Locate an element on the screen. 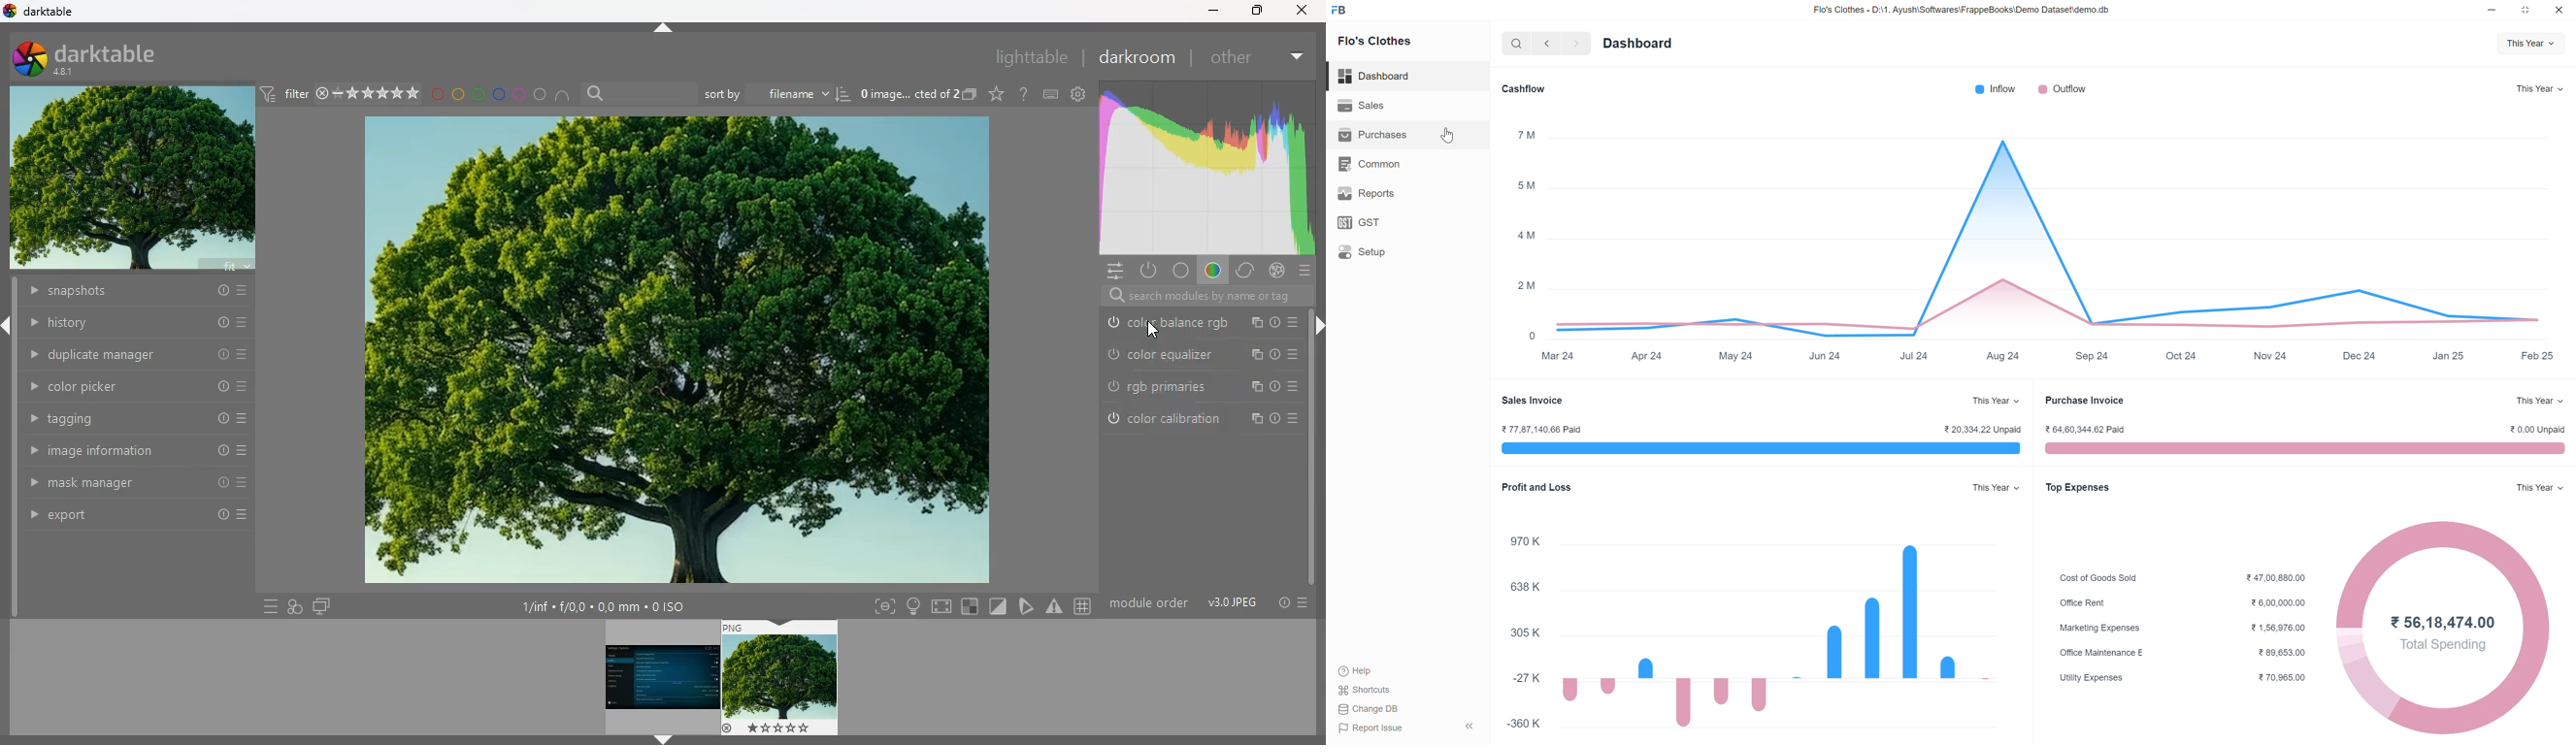  Oct 24 is located at coordinates (2181, 355).